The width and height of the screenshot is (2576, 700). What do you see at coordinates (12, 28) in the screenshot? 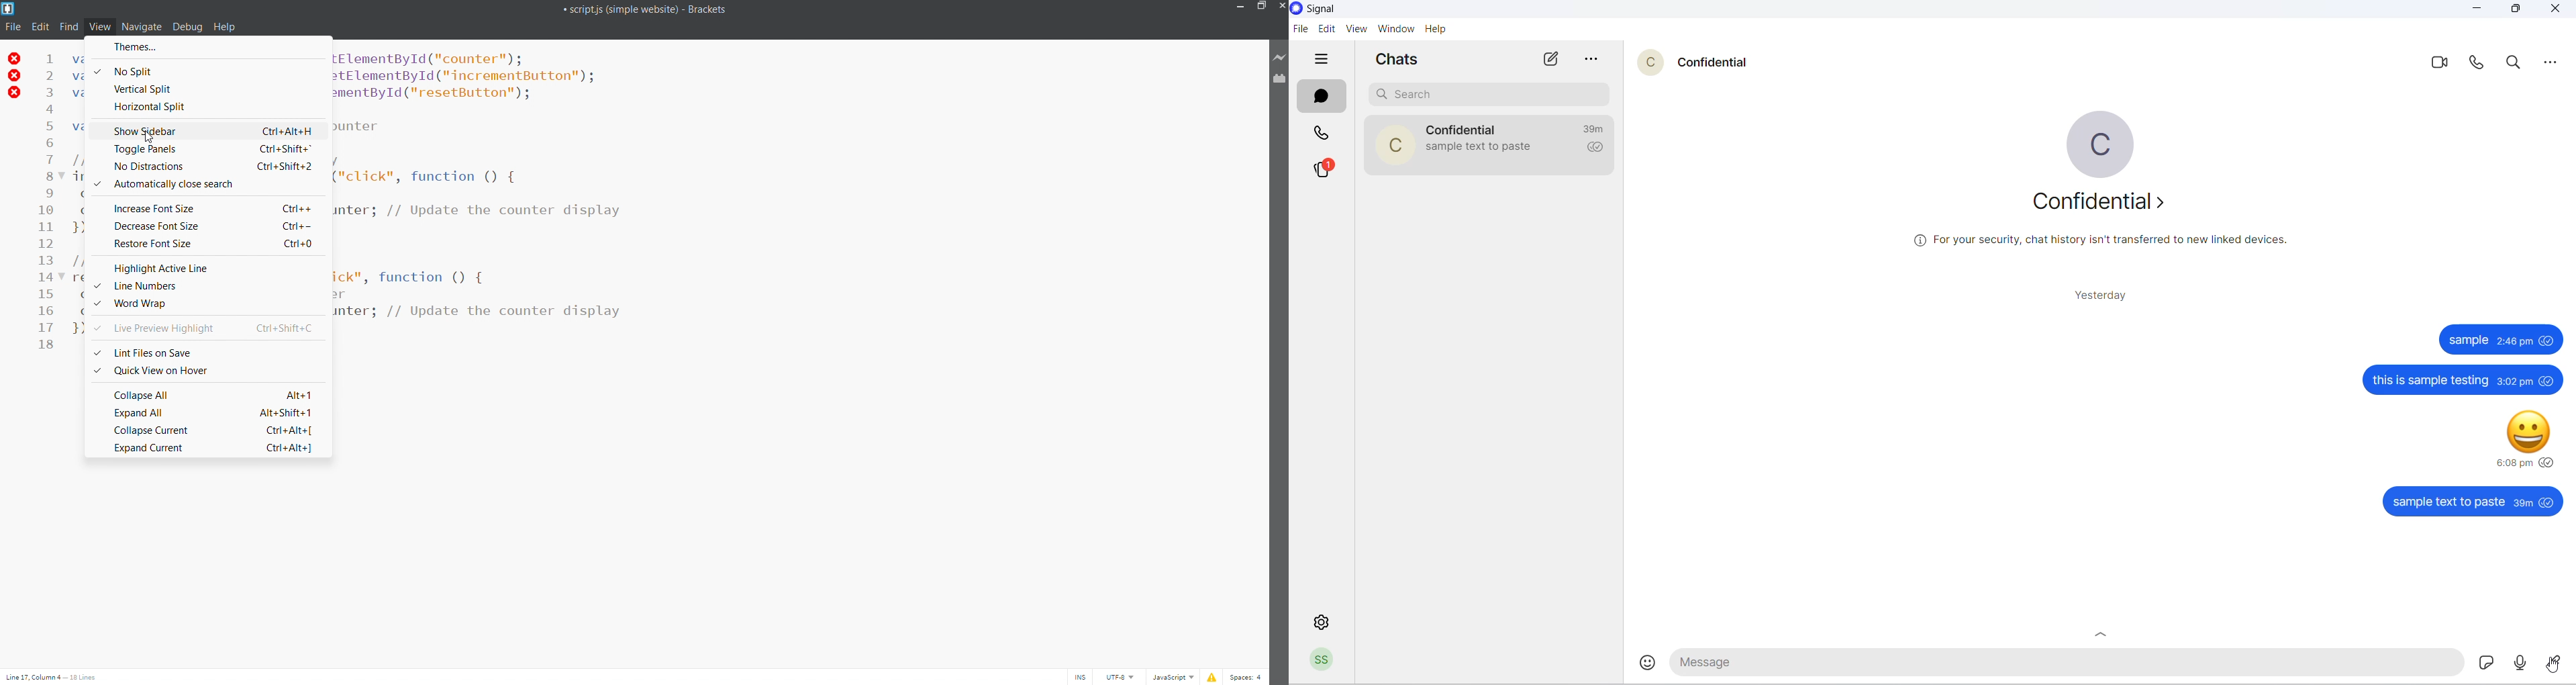
I see `file` at bounding box center [12, 28].